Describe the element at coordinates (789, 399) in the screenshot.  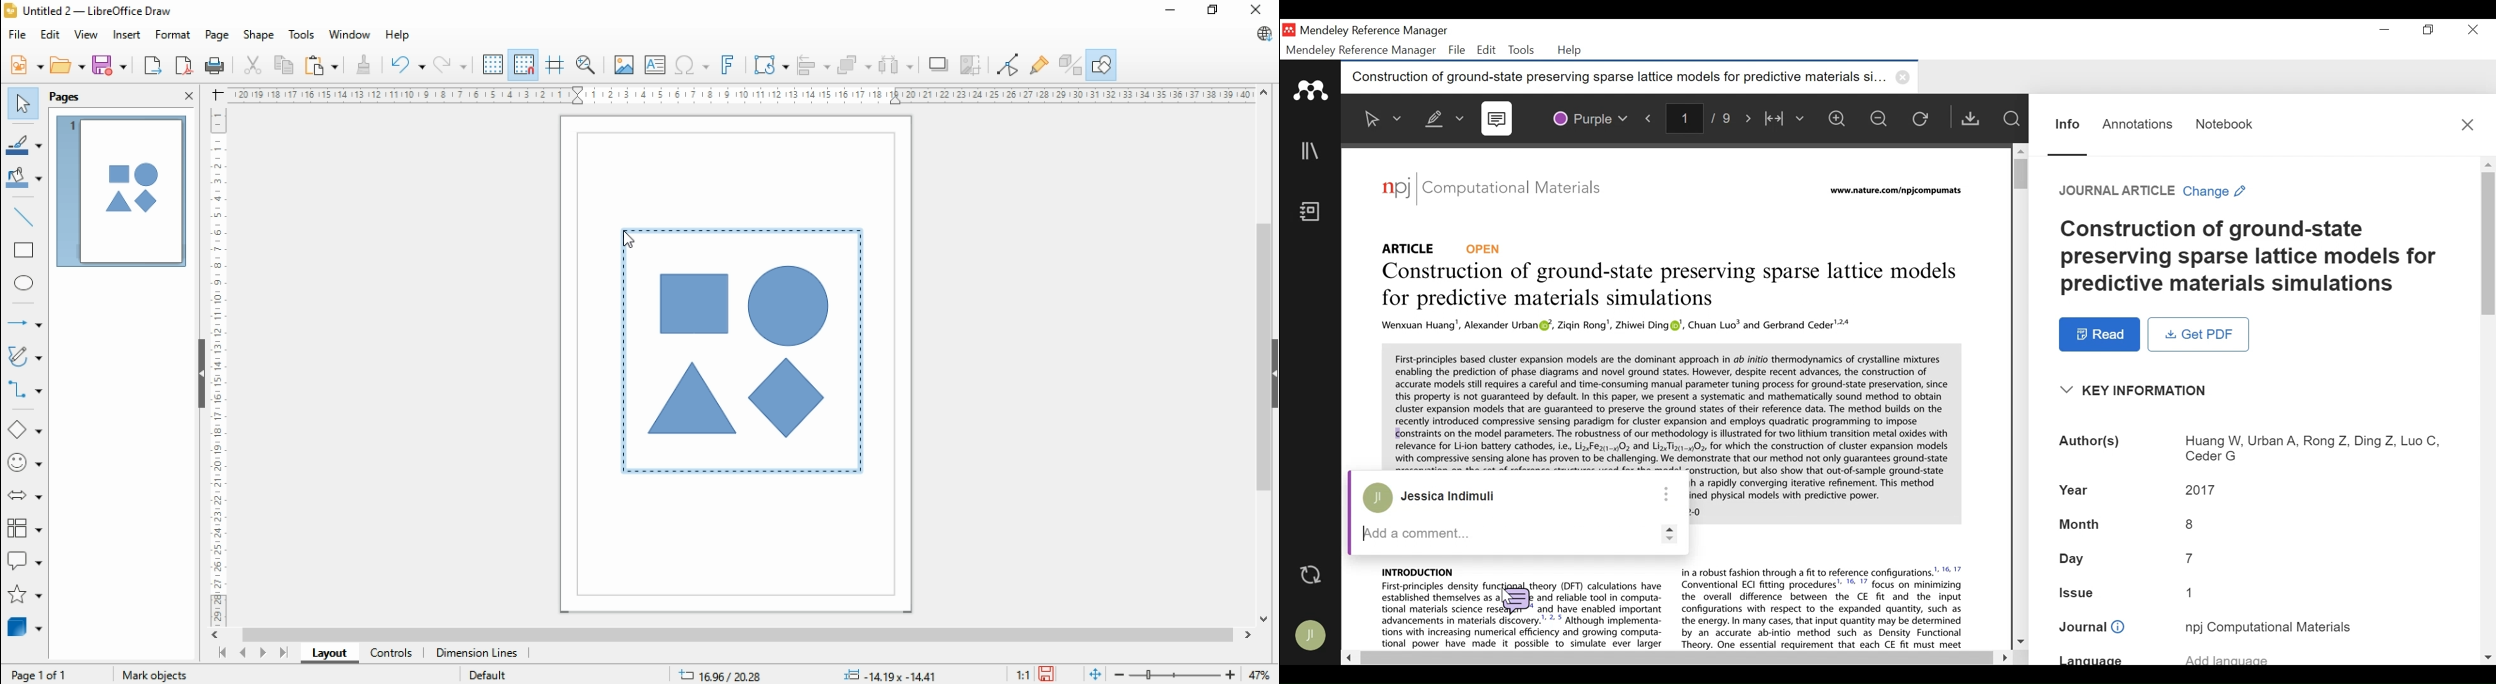
I see `shape 4` at that location.